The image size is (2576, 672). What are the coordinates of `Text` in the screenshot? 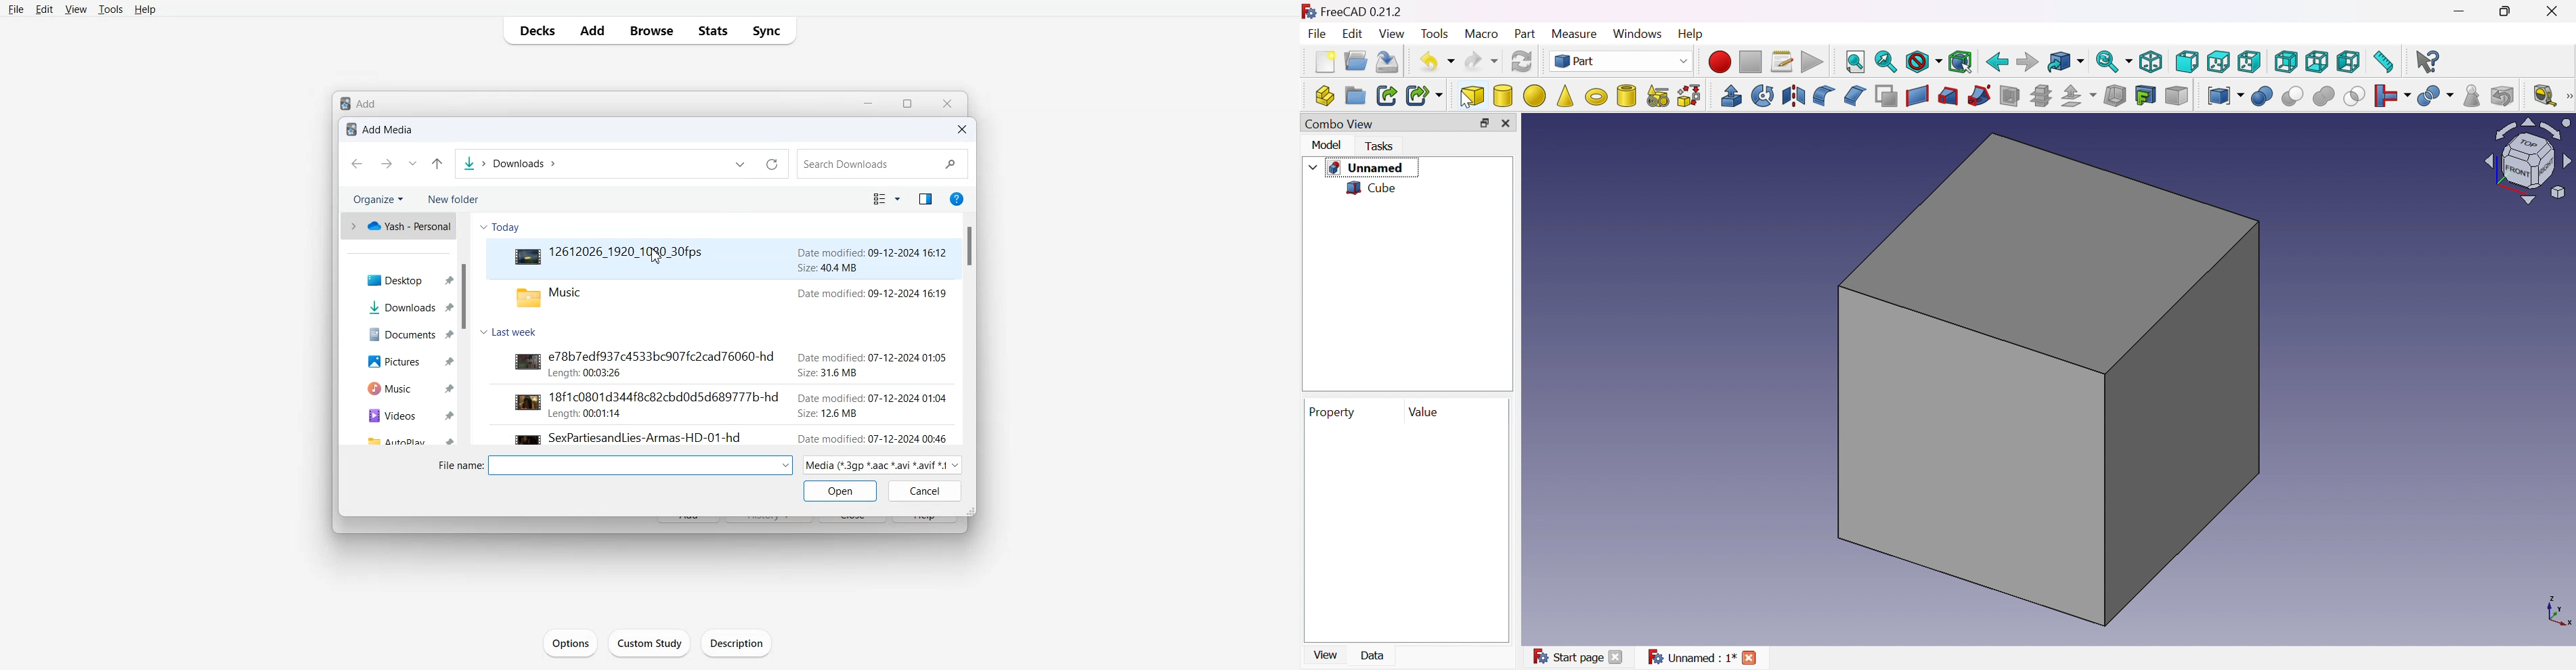 It's located at (385, 130).